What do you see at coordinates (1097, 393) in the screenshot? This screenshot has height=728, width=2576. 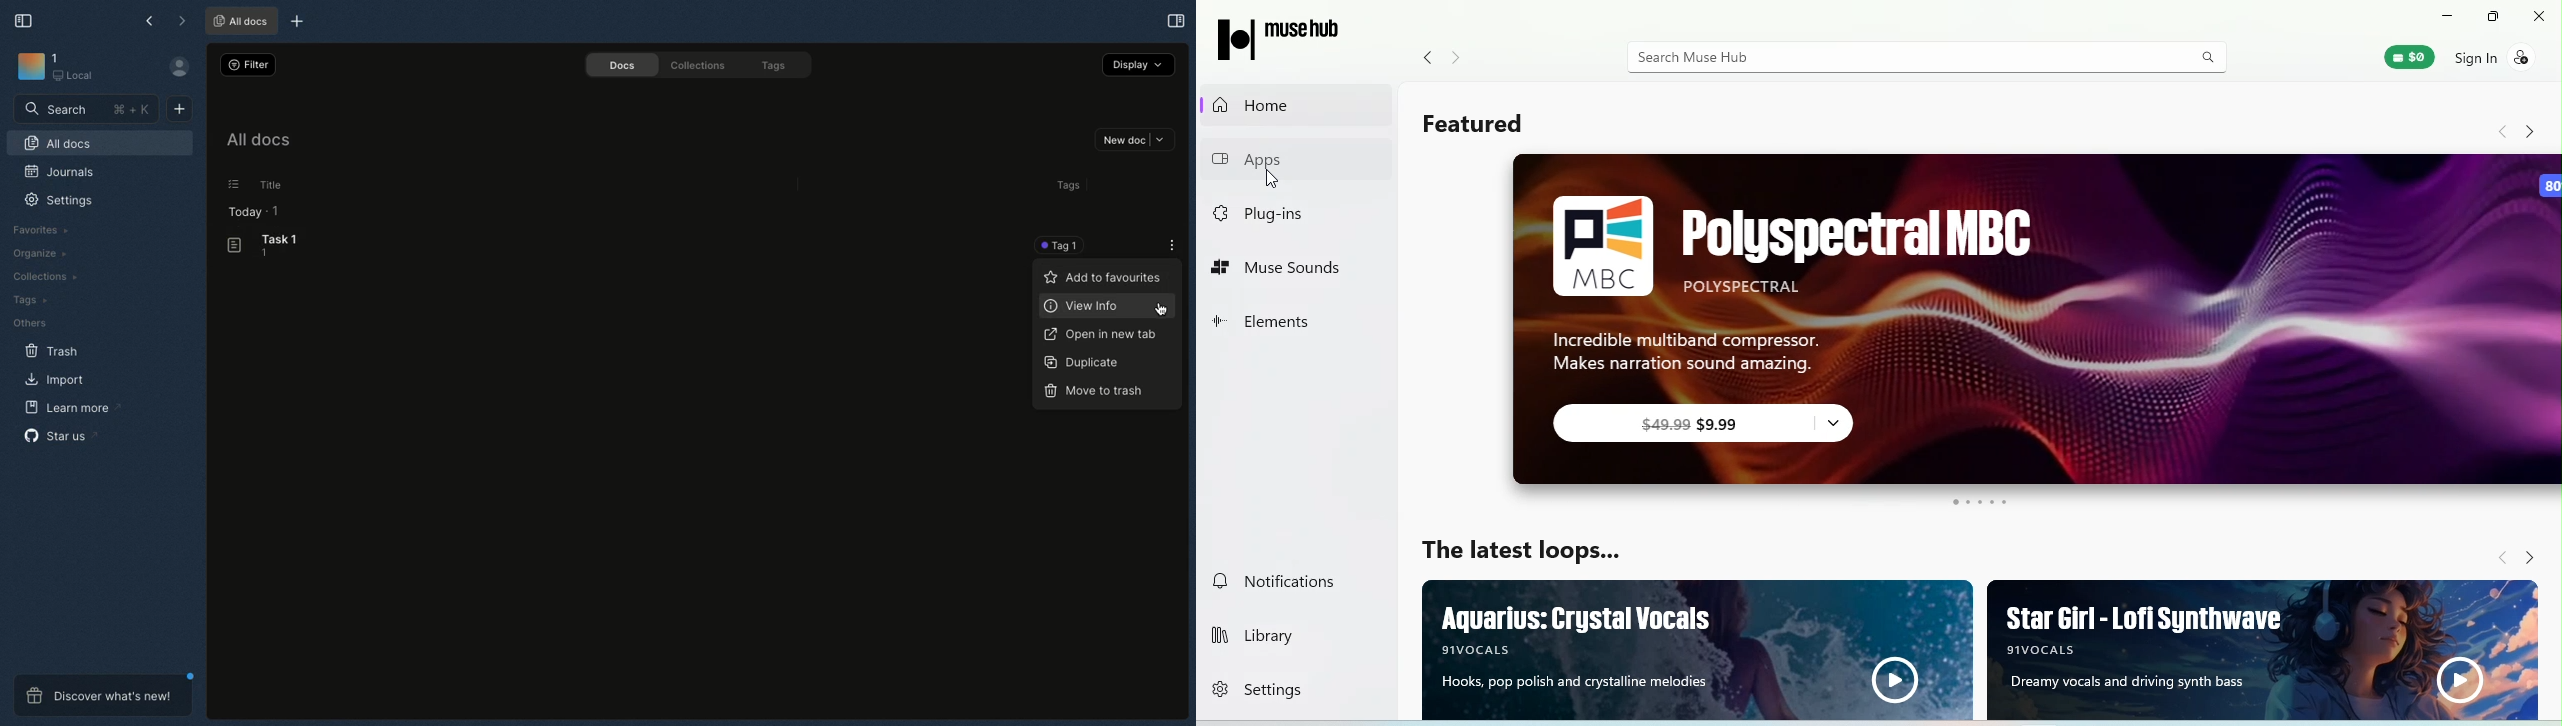 I see `Move to trash` at bounding box center [1097, 393].